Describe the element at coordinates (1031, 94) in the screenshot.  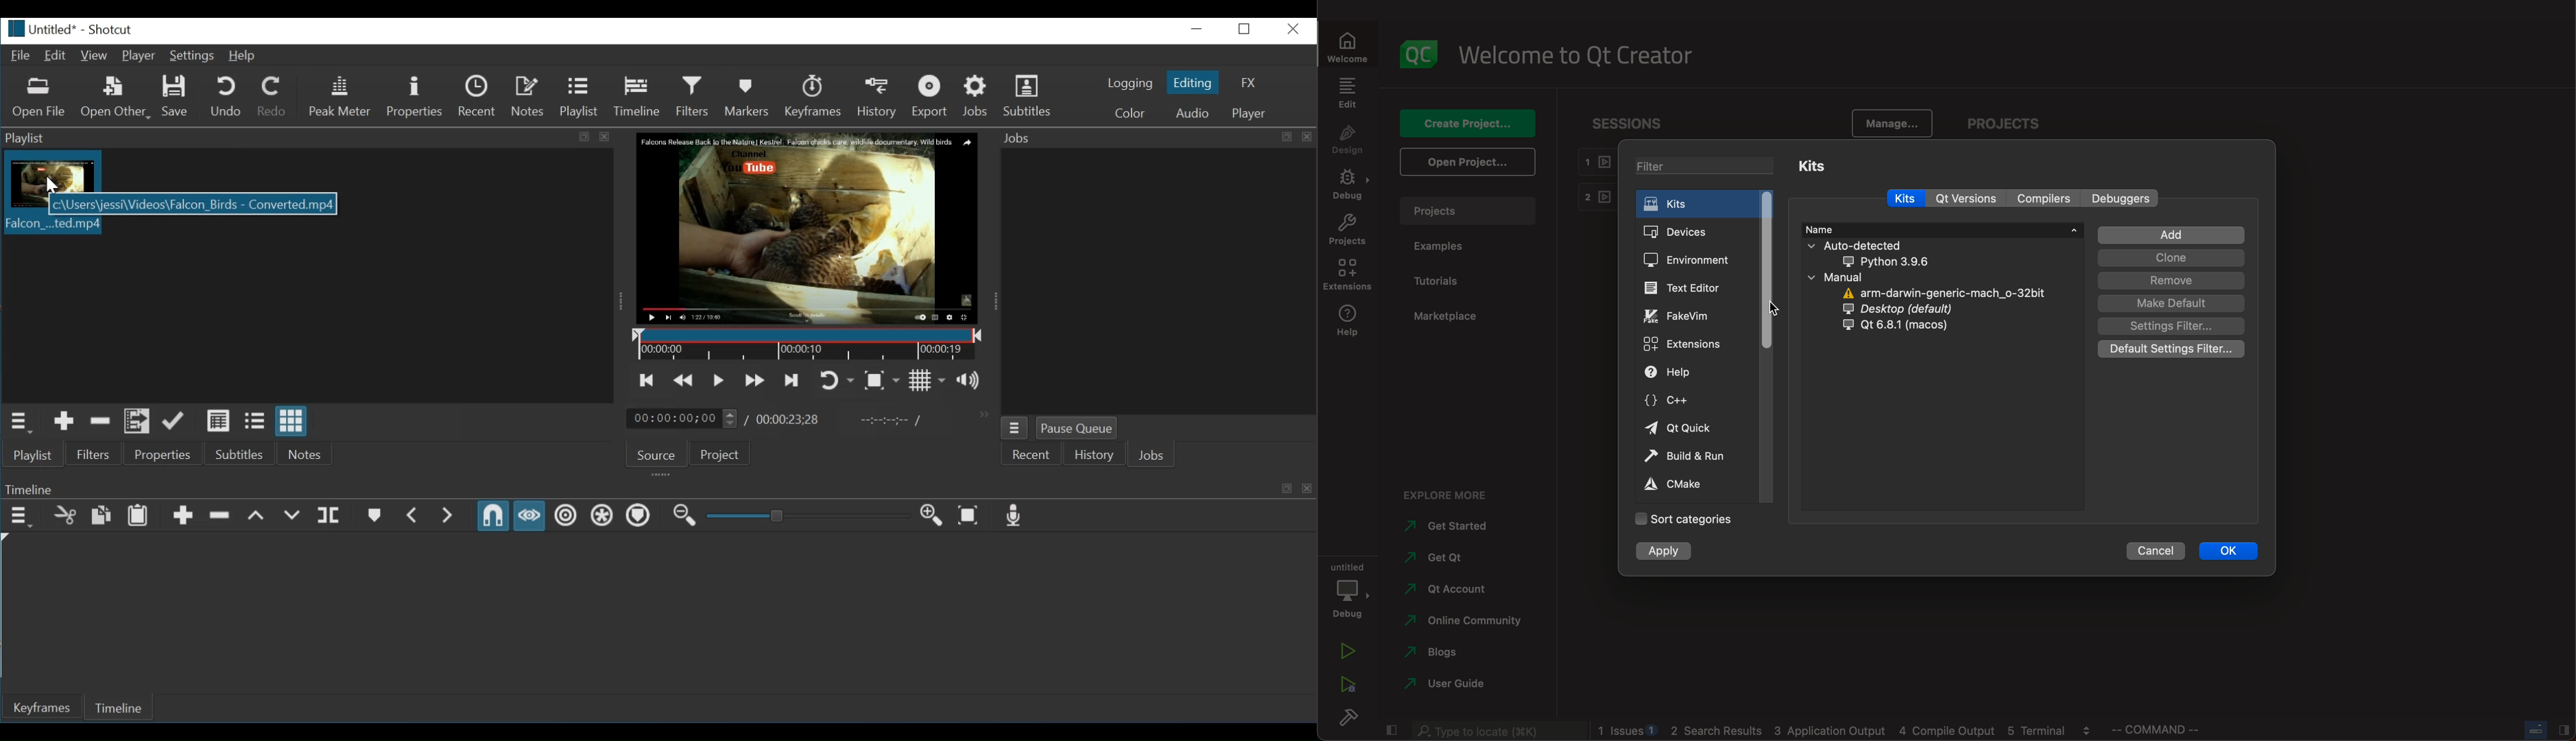
I see `Subtitles` at that location.